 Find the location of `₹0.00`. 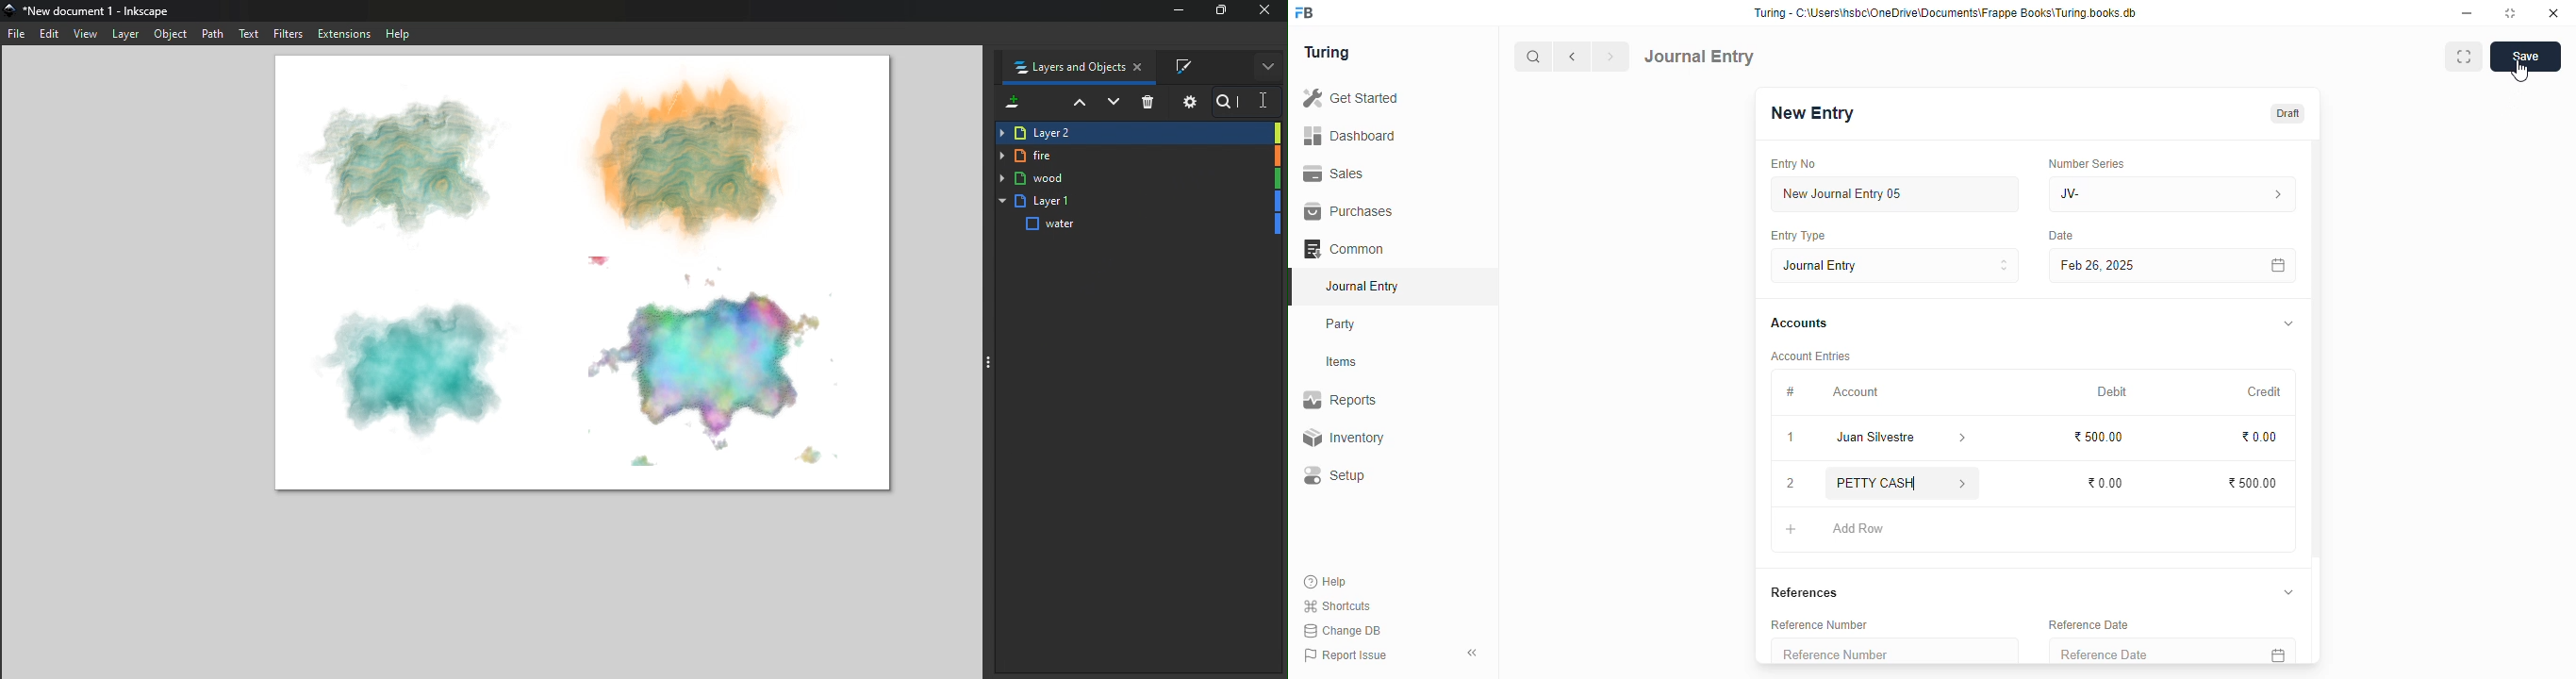

₹0.00 is located at coordinates (2107, 483).